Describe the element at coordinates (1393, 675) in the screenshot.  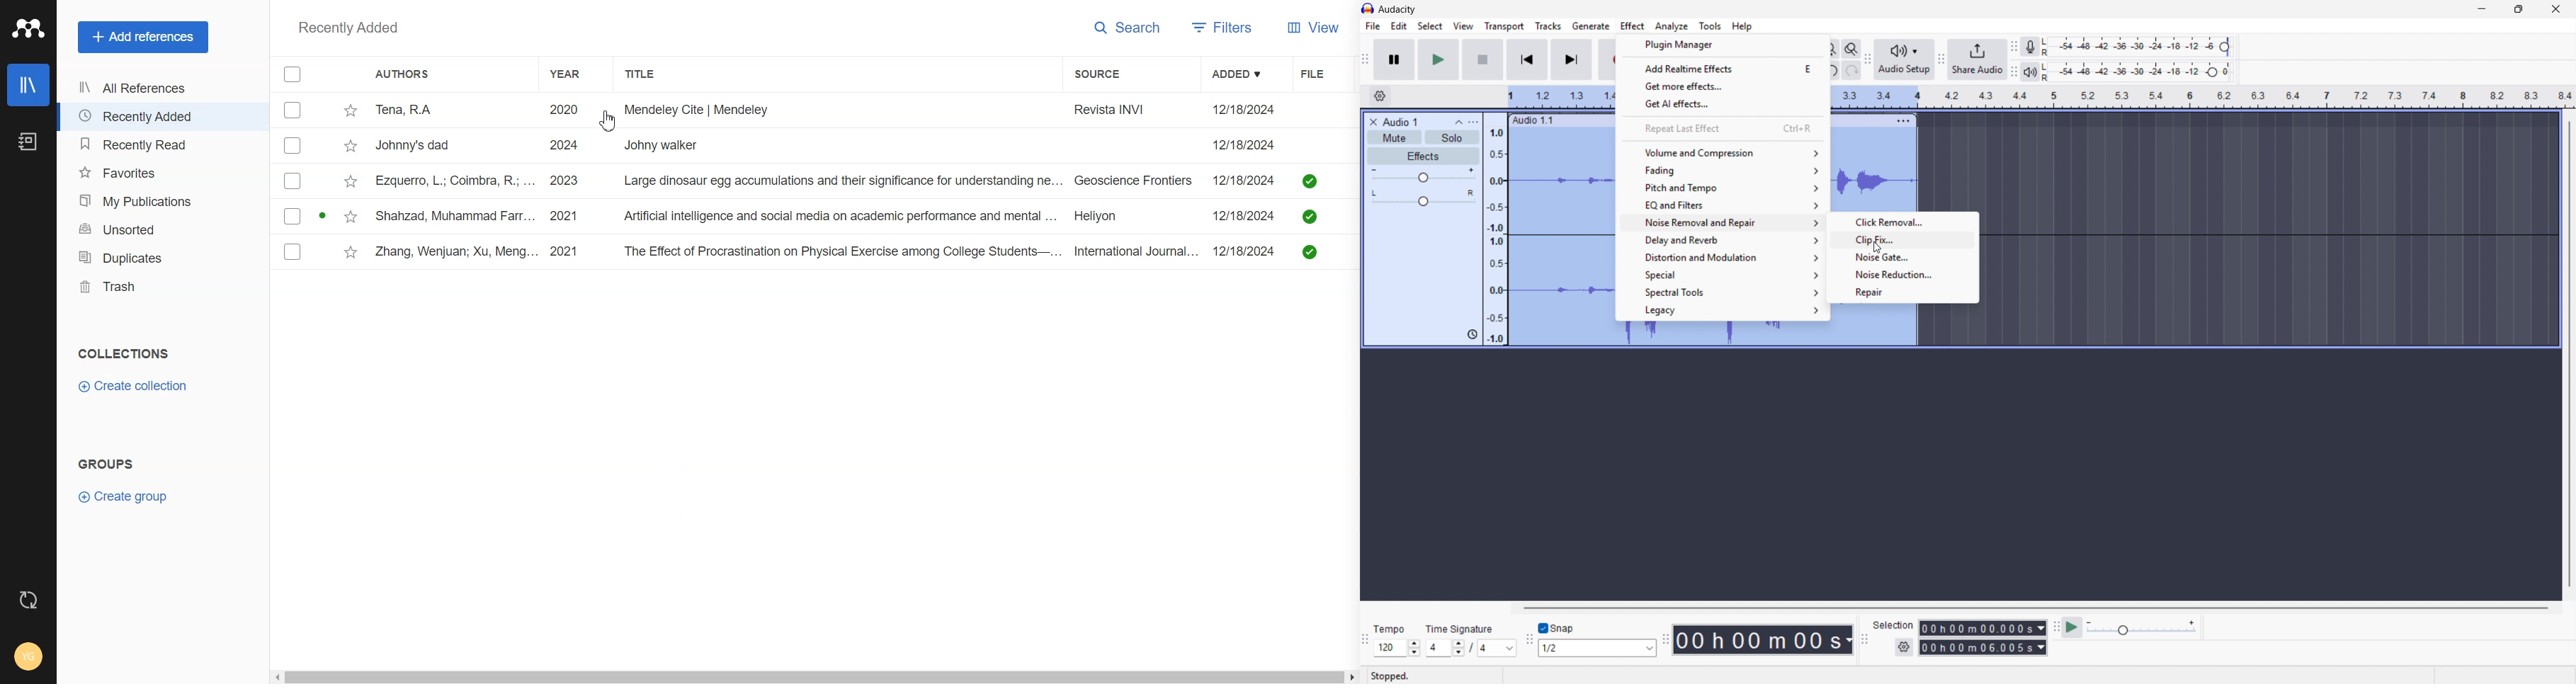
I see `stopped` at that location.